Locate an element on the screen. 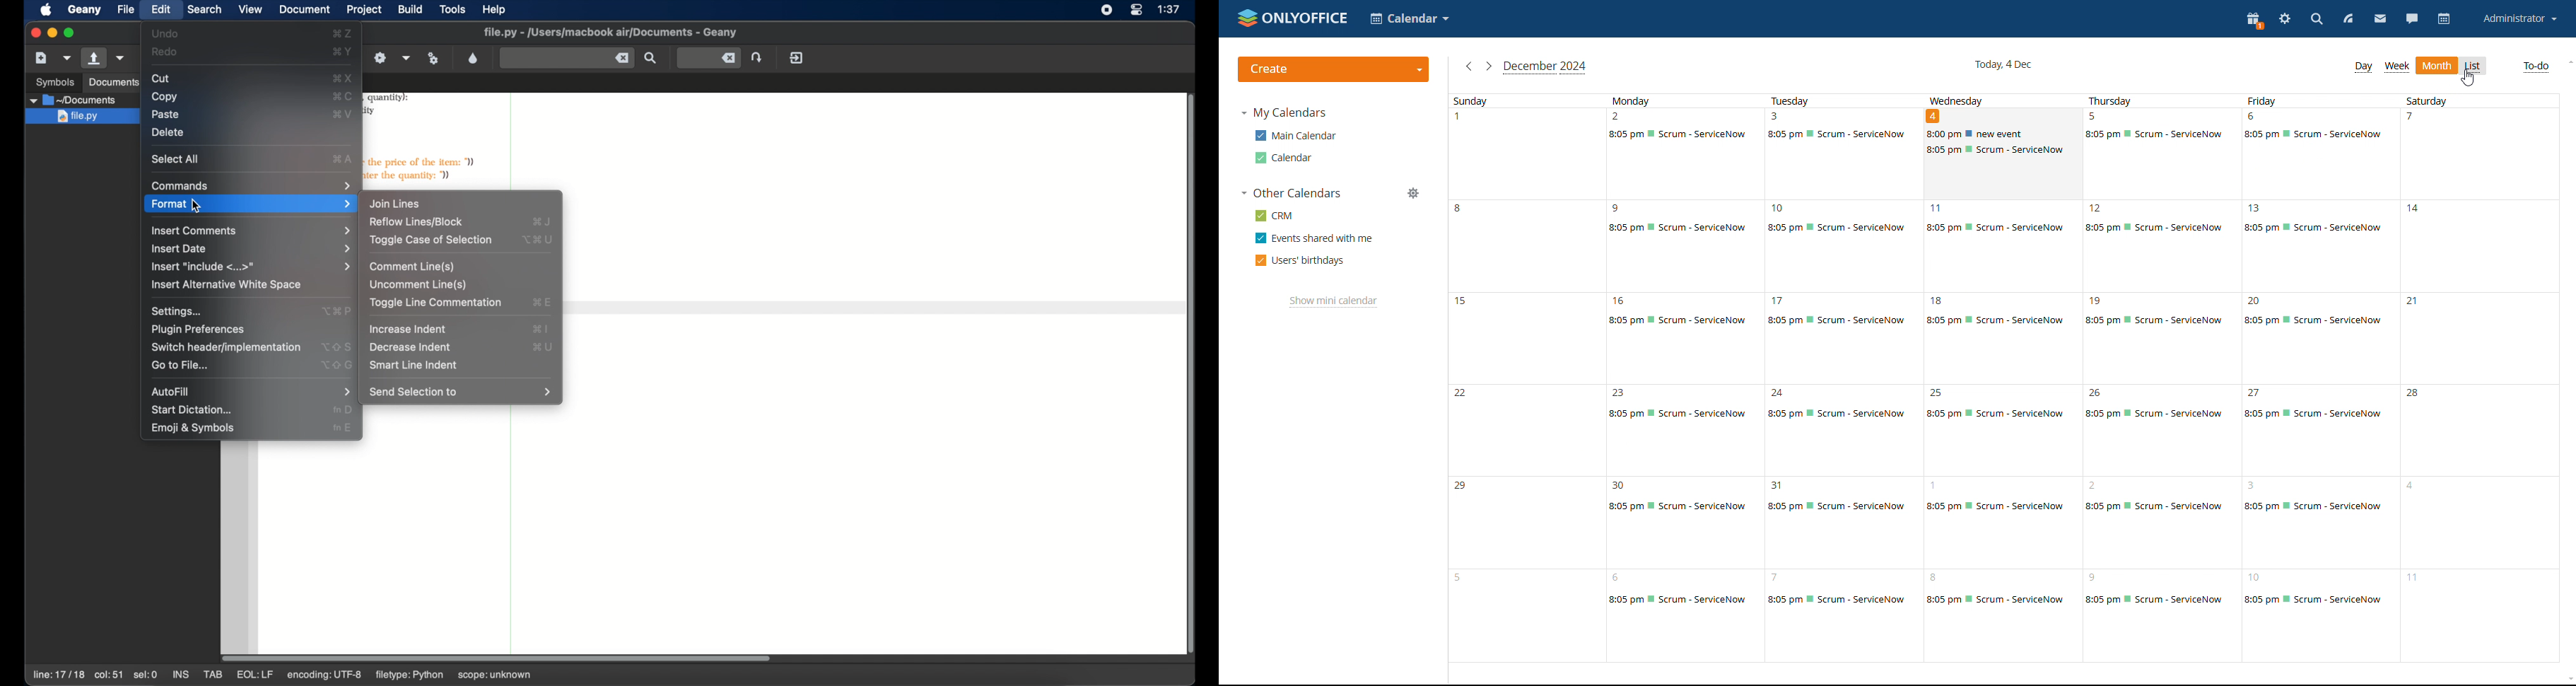 The image size is (2576, 700). select all shortcut is located at coordinates (342, 159).